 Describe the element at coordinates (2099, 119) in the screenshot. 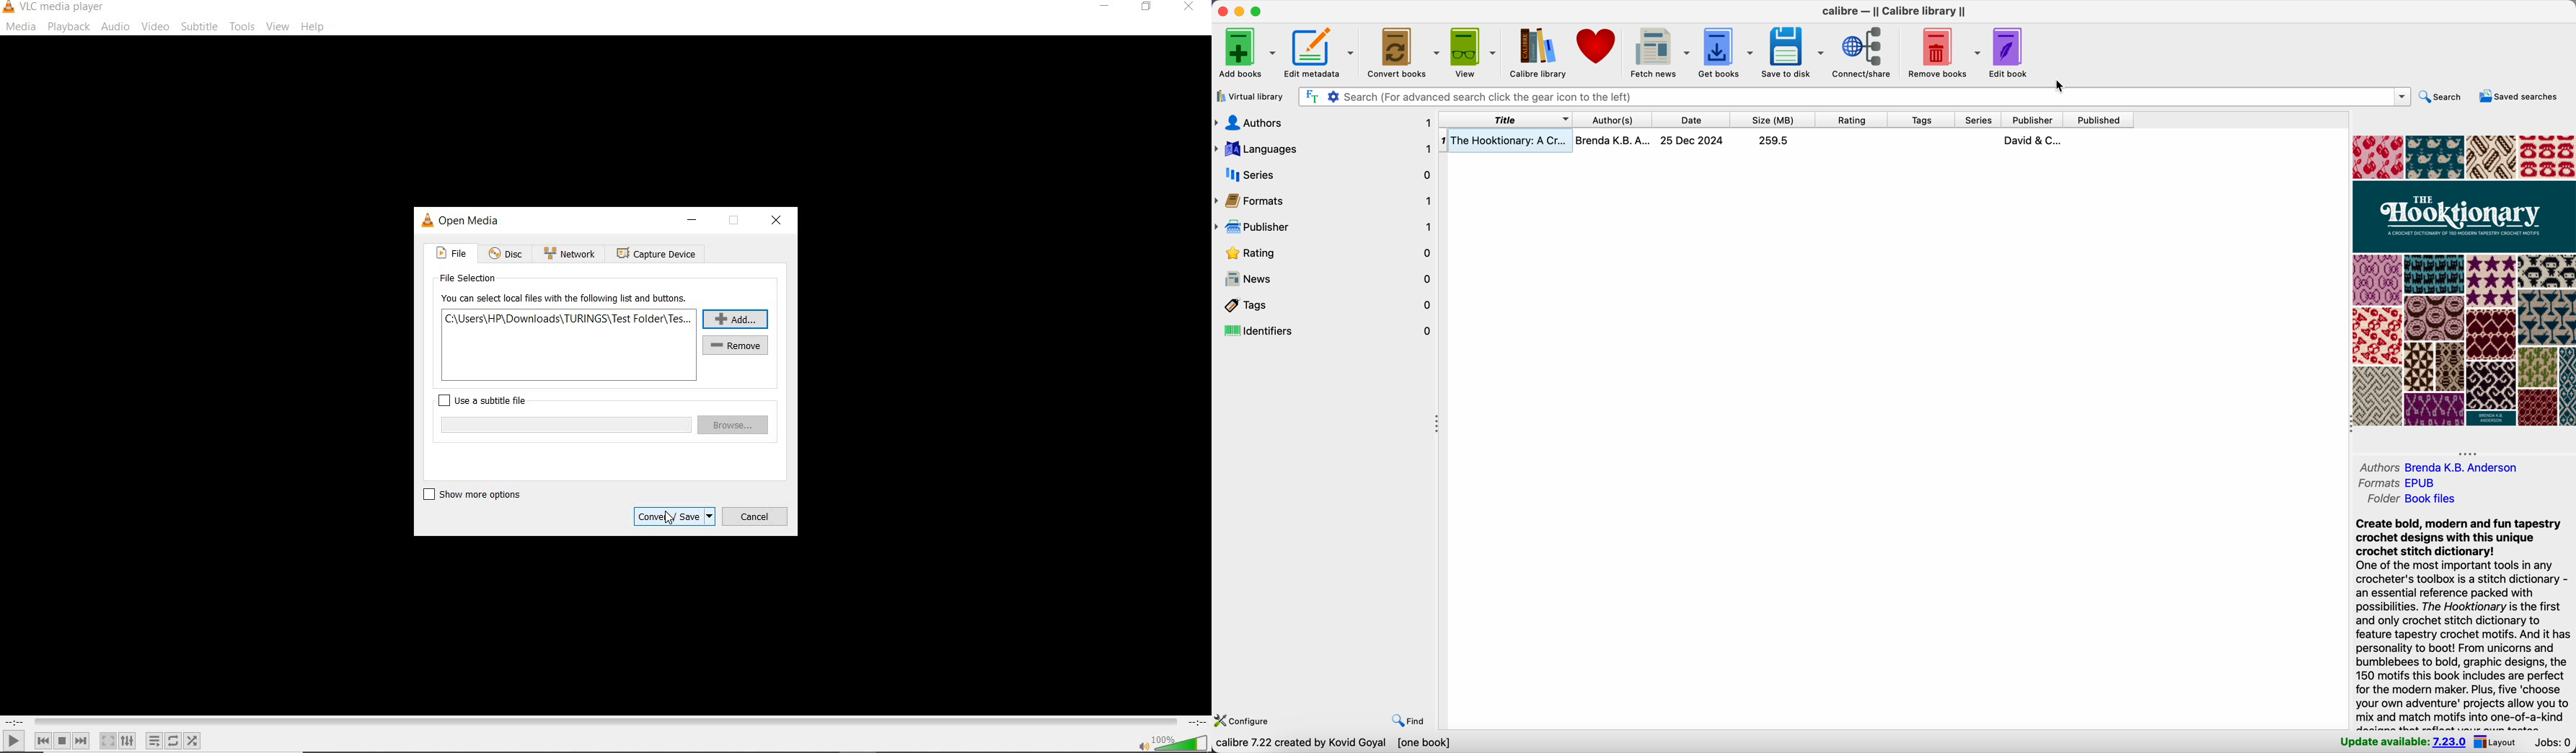

I see `published` at that location.